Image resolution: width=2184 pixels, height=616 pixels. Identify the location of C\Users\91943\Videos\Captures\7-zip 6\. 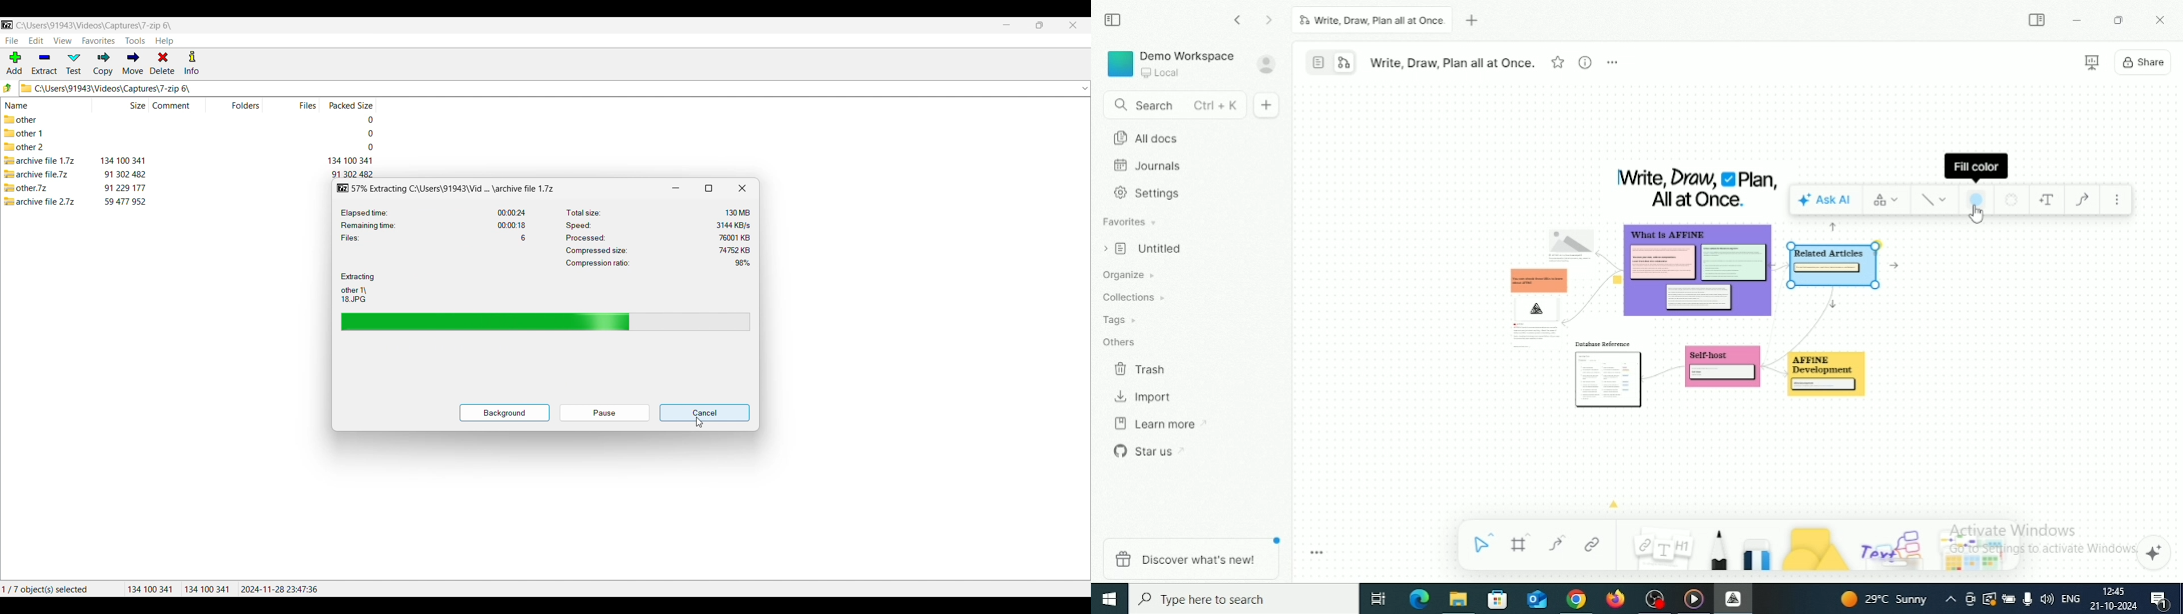
(526, 89).